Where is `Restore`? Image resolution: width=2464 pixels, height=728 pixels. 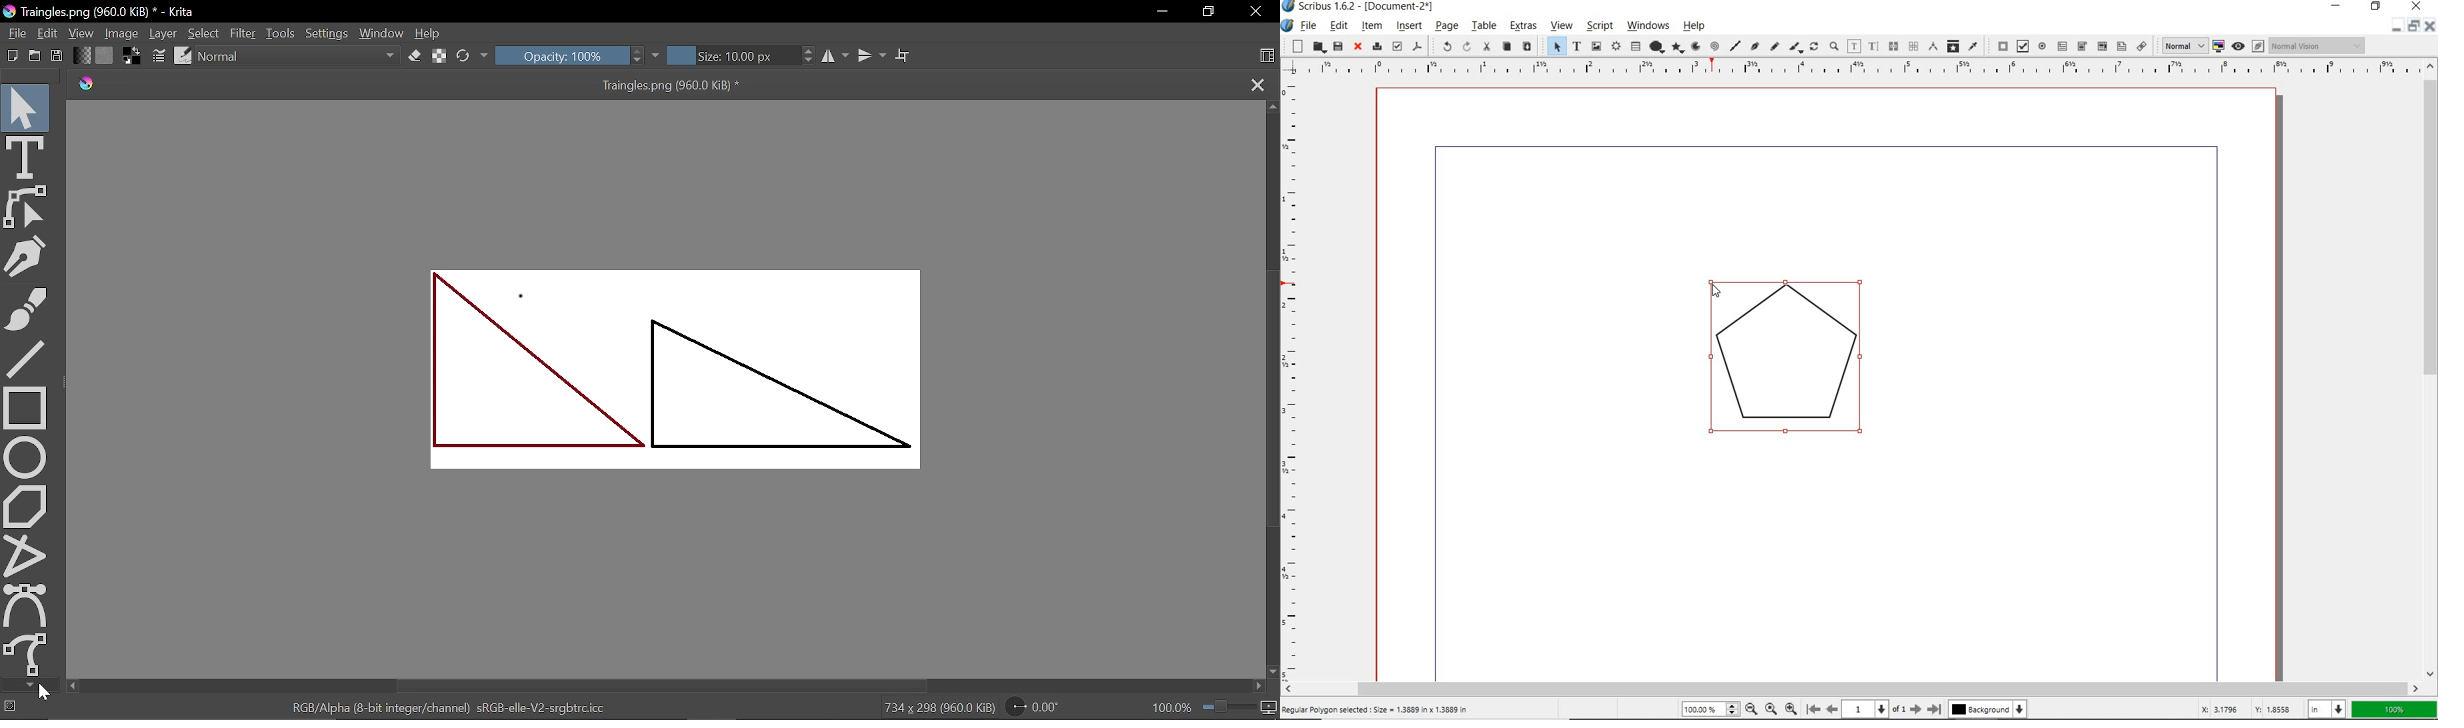
Restore is located at coordinates (2413, 28).